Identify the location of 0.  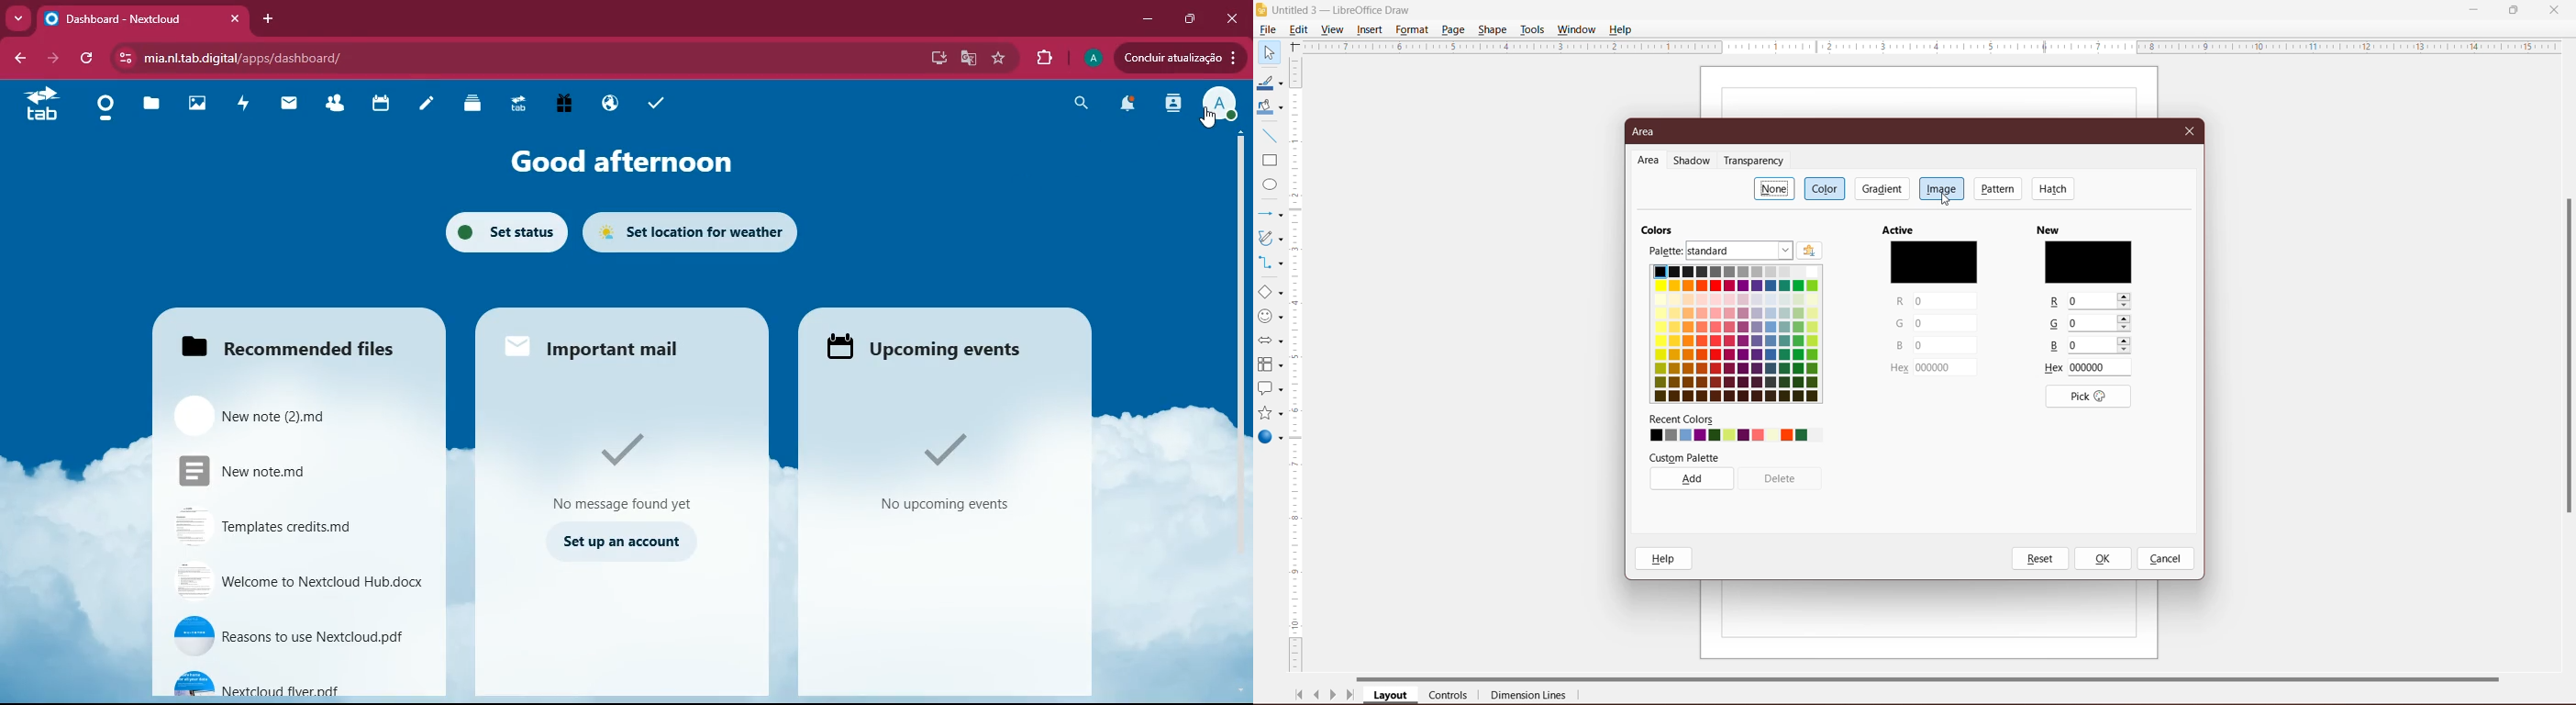
(2099, 346).